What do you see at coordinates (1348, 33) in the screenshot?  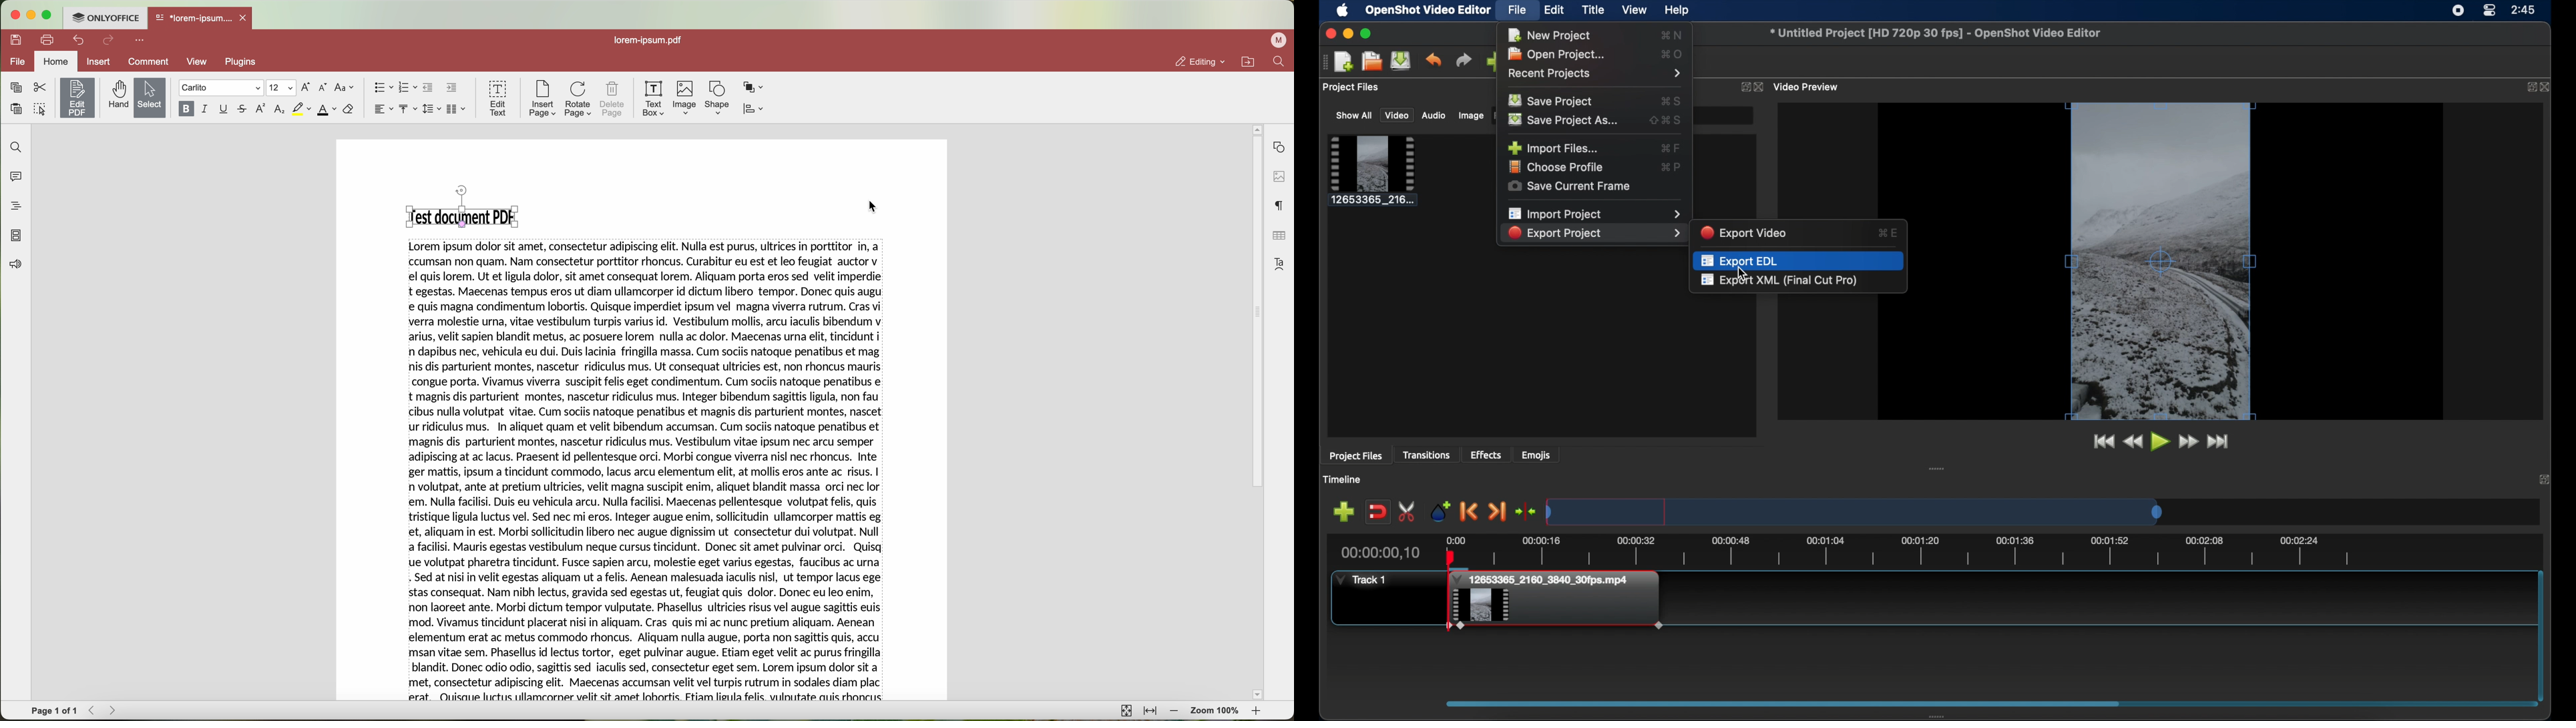 I see `minimize` at bounding box center [1348, 33].